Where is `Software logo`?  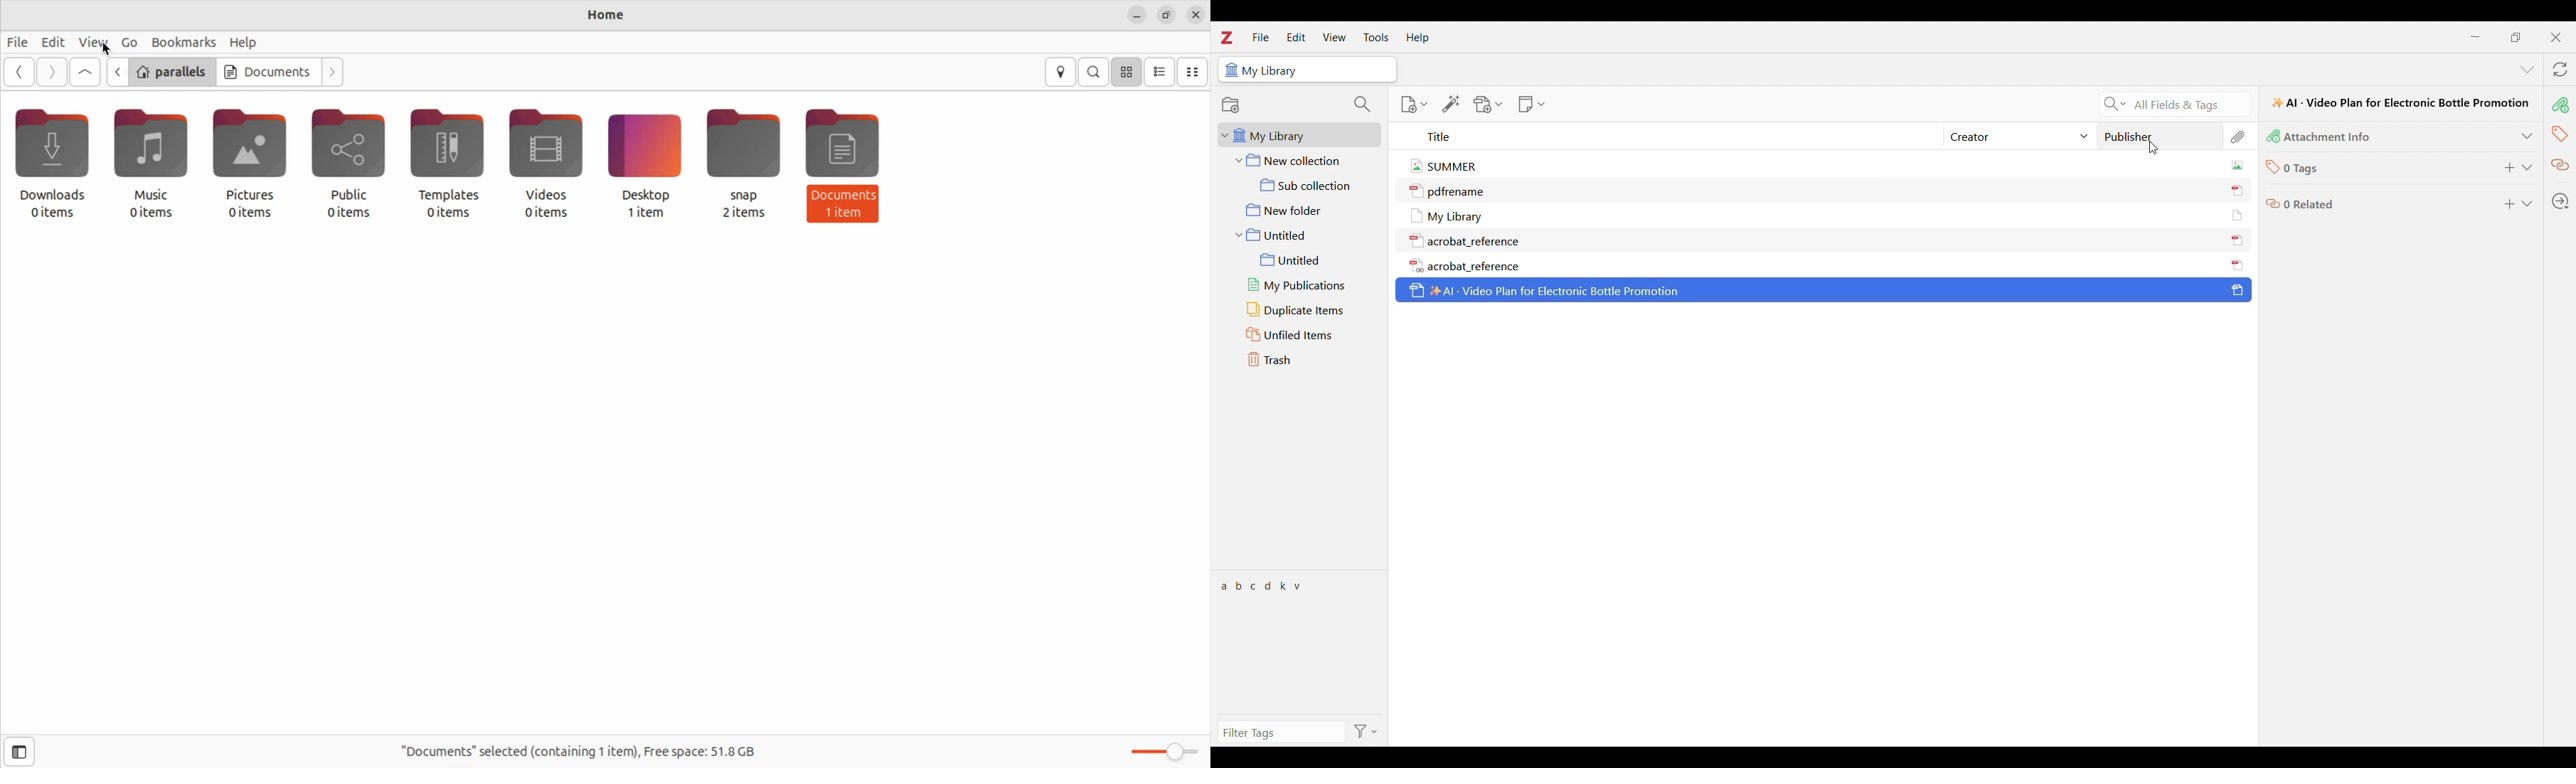
Software logo is located at coordinates (1228, 38).